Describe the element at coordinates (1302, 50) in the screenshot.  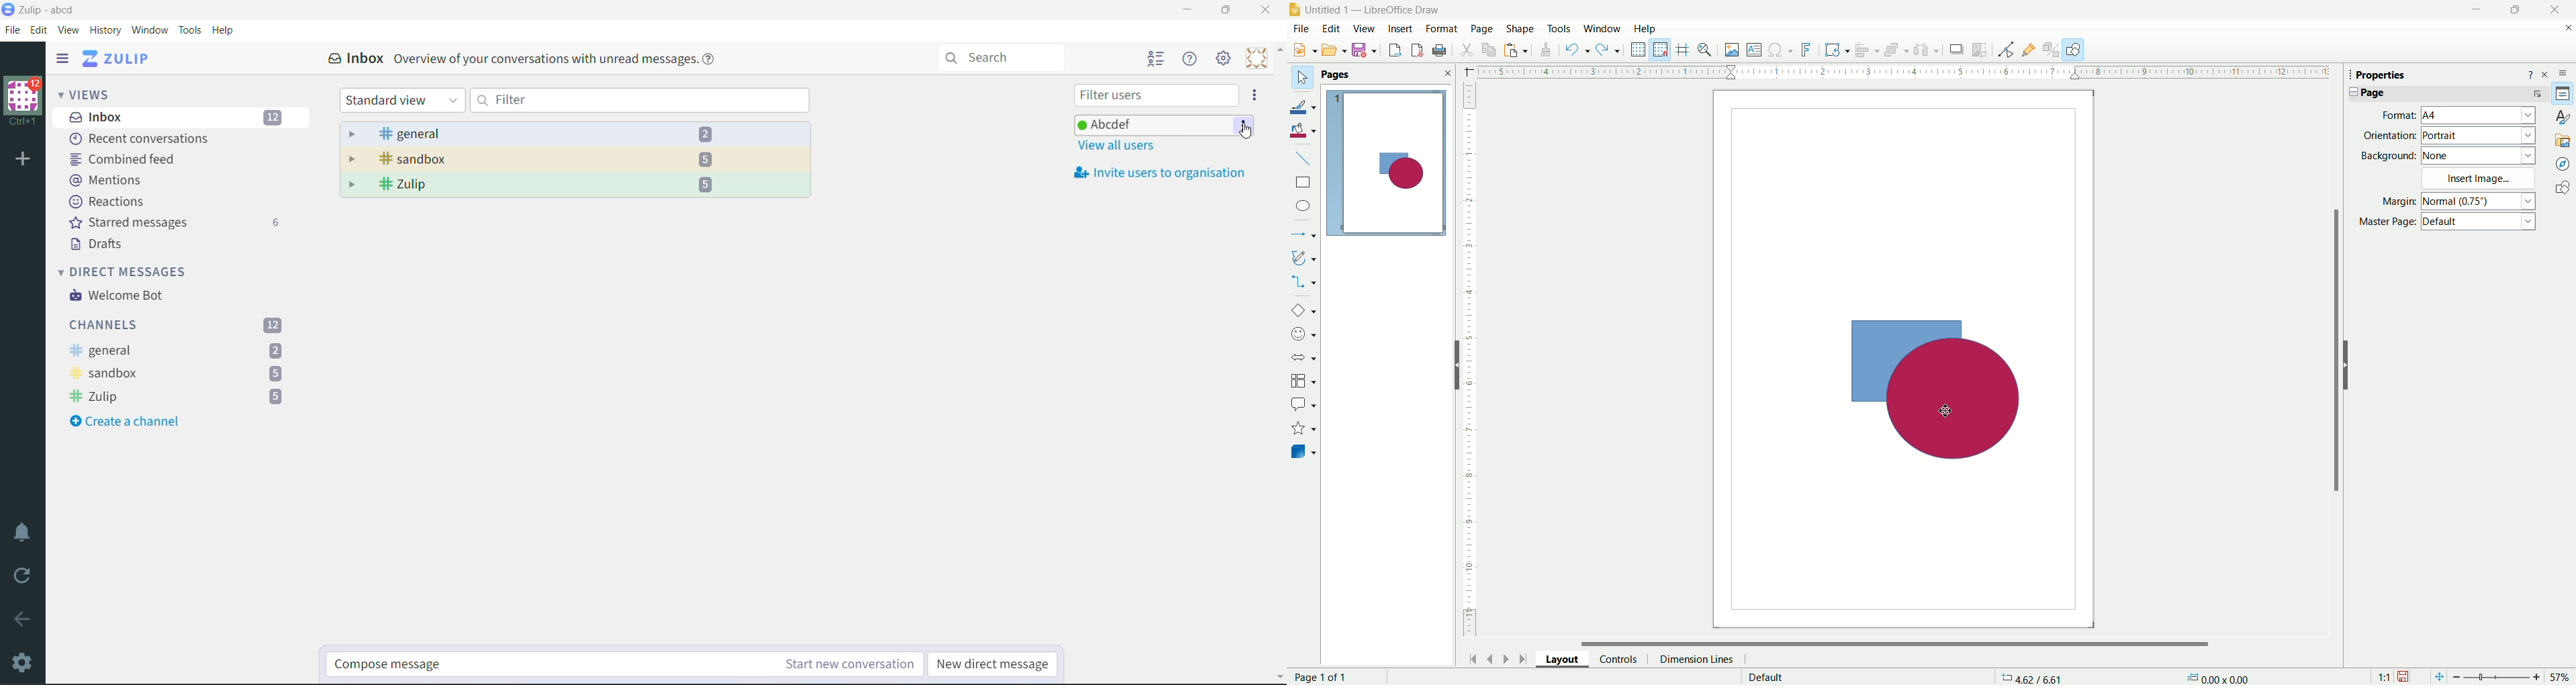
I see `new` at that location.